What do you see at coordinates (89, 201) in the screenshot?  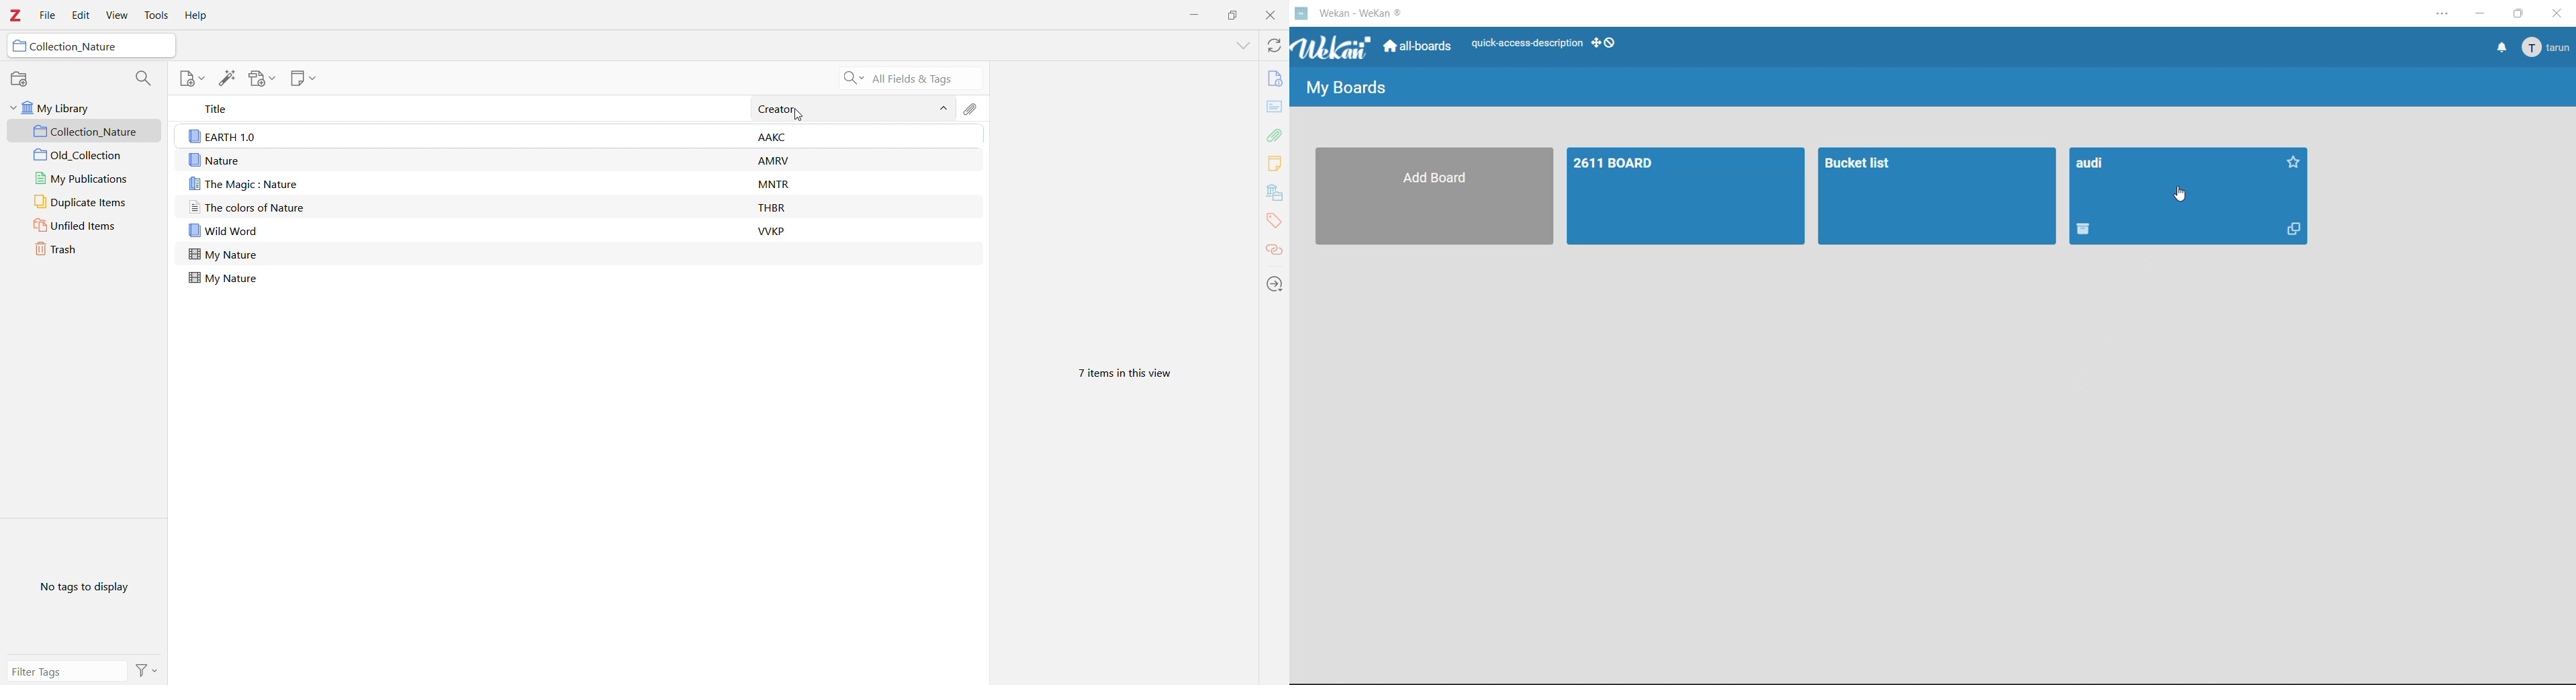 I see `Duplicate Items` at bounding box center [89, 201].